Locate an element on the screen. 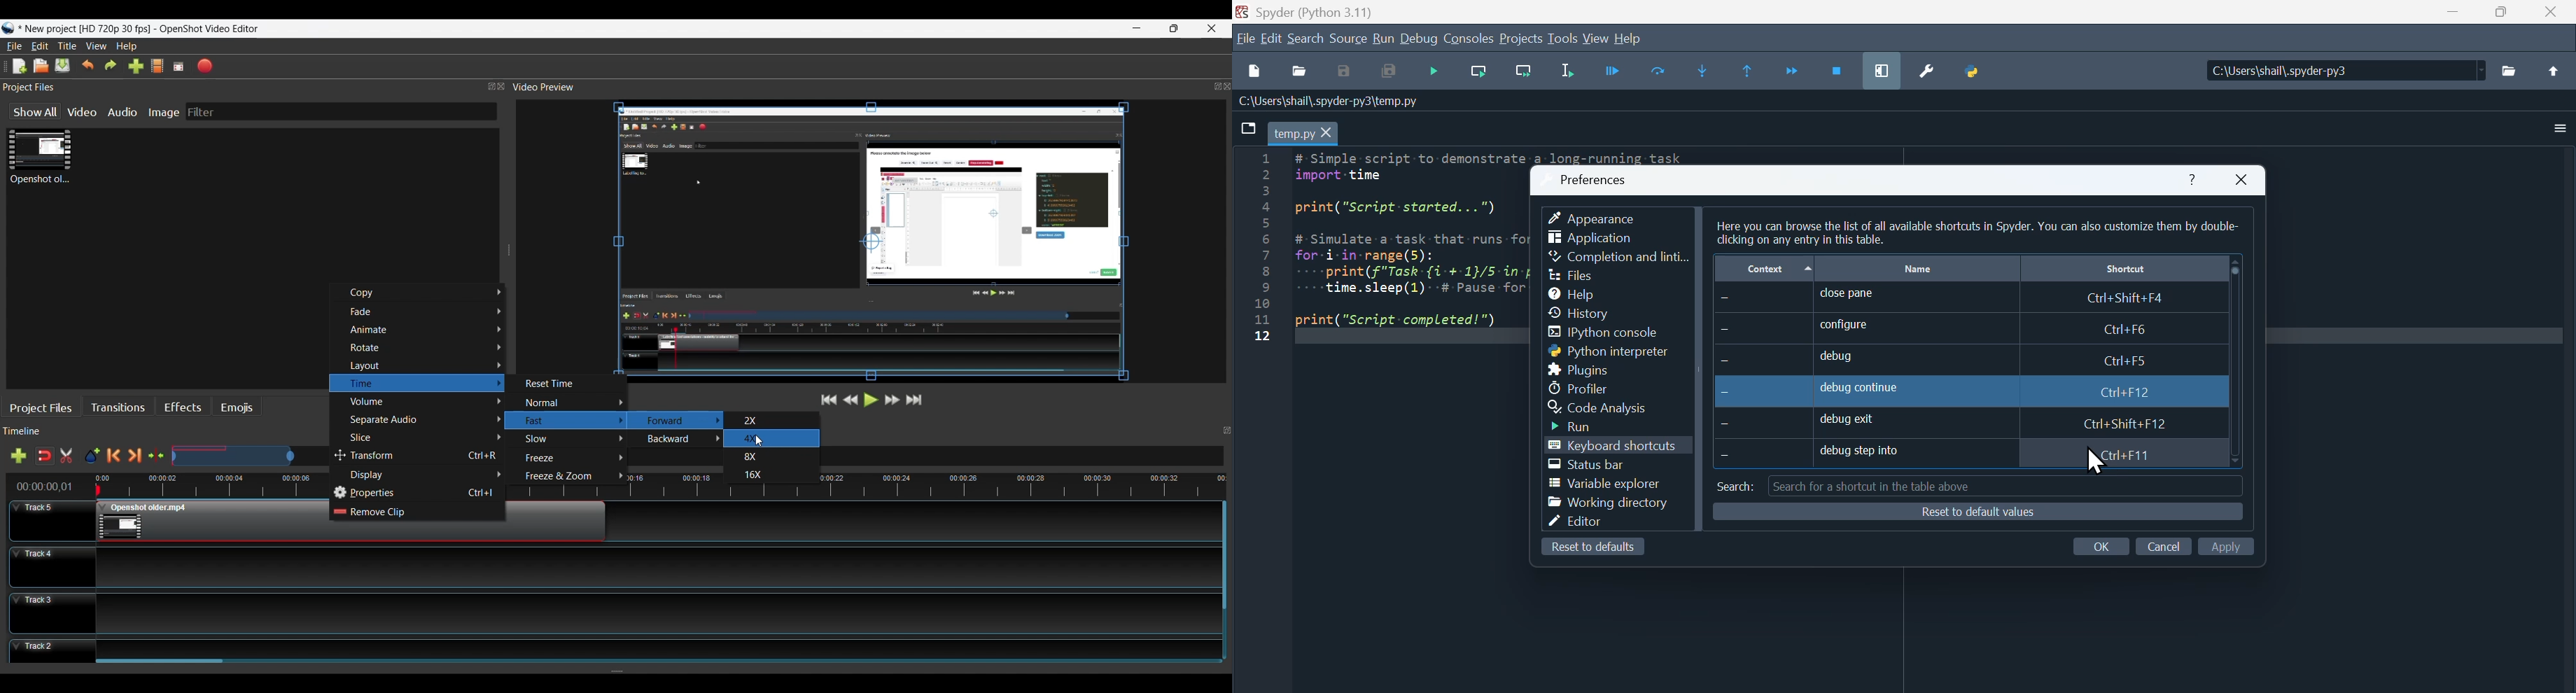 The height and width of the screenshot is (700, 2576). Open file is located at coordinates (1298, 72).